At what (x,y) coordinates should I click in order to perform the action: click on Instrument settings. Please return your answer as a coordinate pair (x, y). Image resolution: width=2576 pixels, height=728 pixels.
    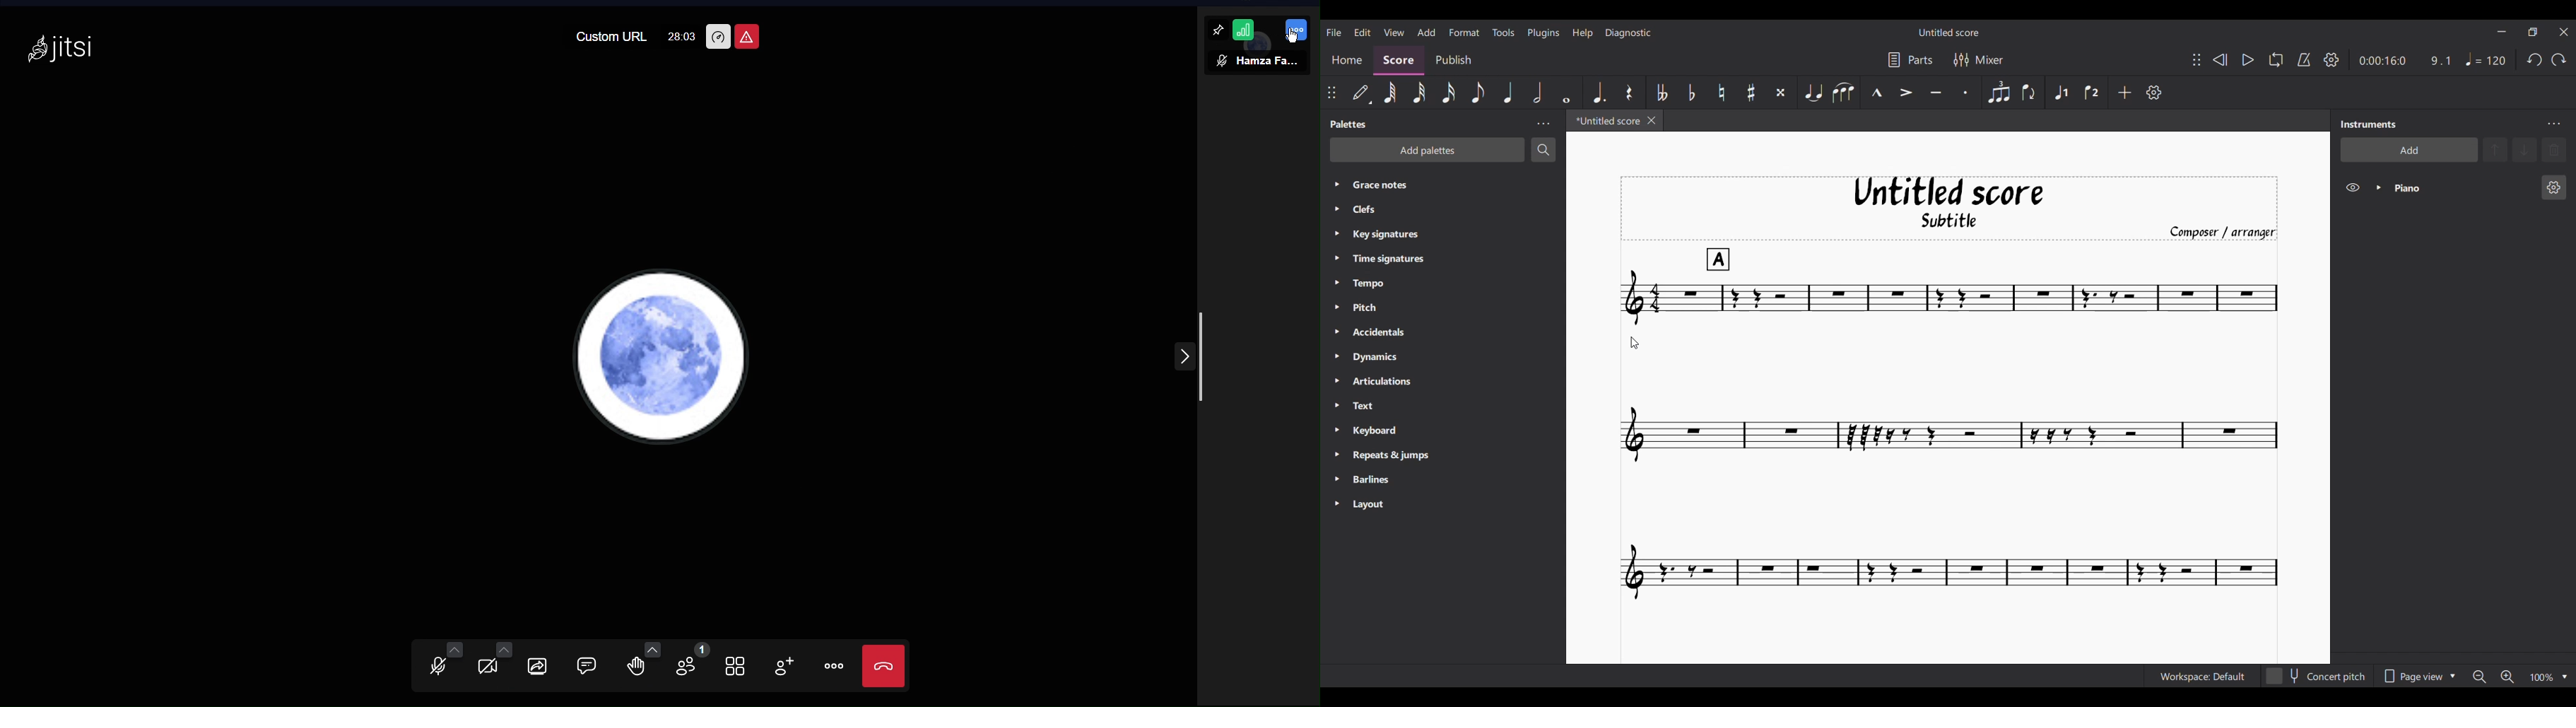
    Looking at the image, I should click on (2554, 124).